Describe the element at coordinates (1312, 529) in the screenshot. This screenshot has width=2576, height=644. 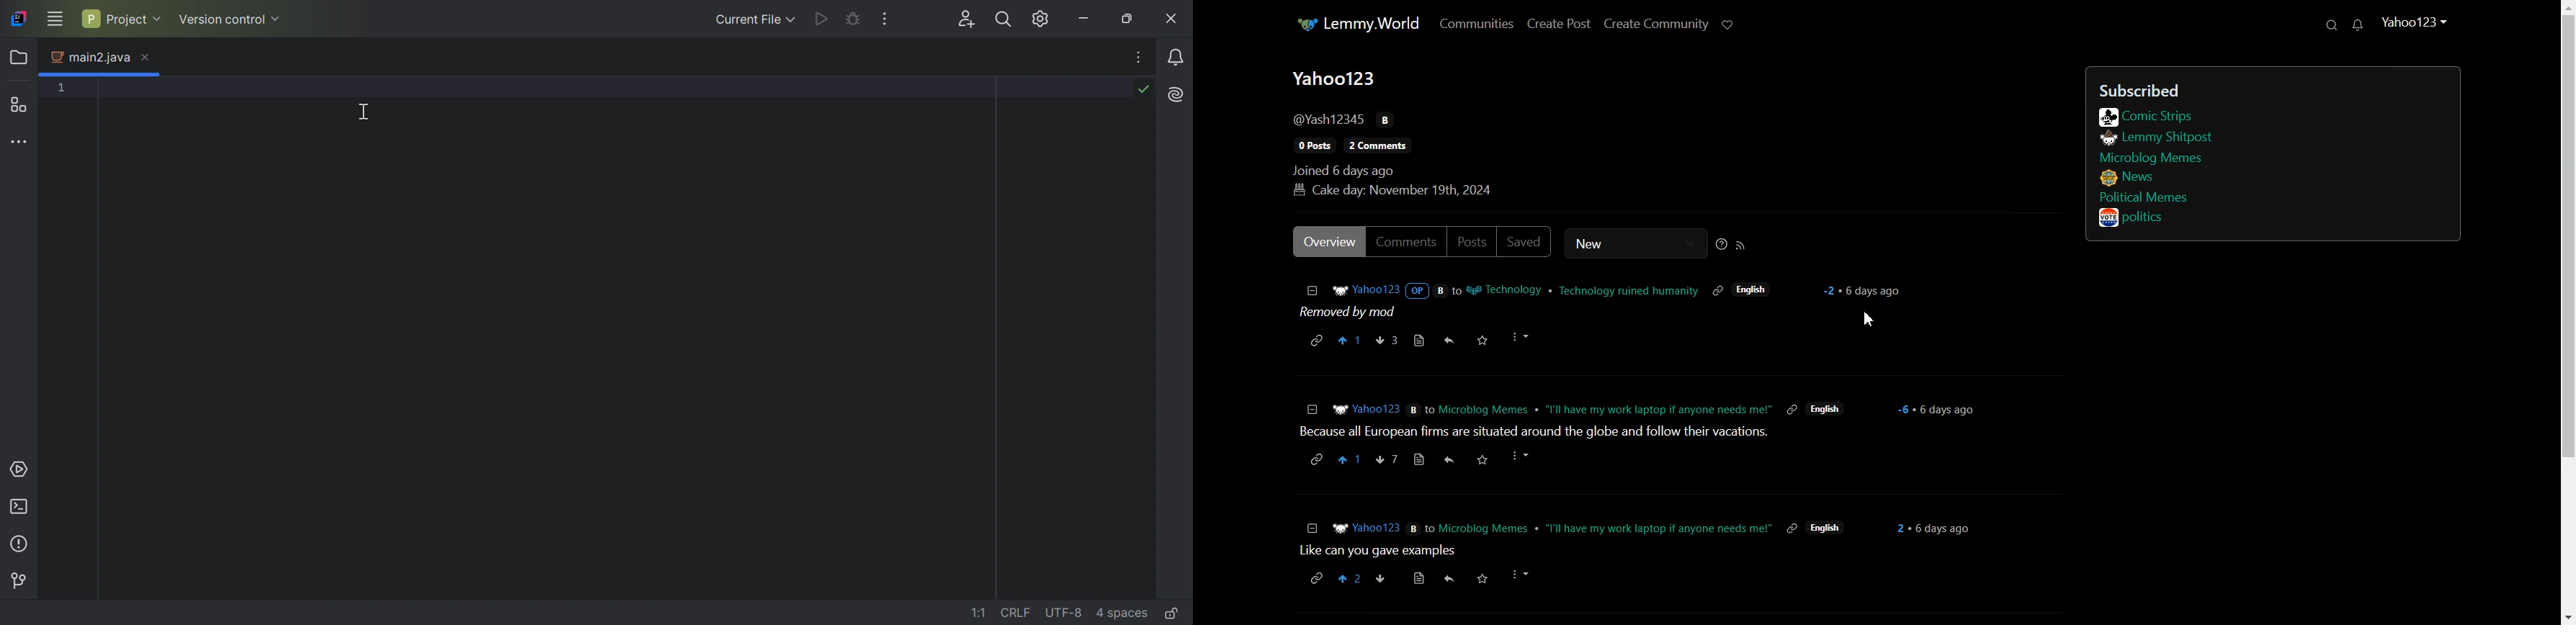
I see `collapse` at that location.